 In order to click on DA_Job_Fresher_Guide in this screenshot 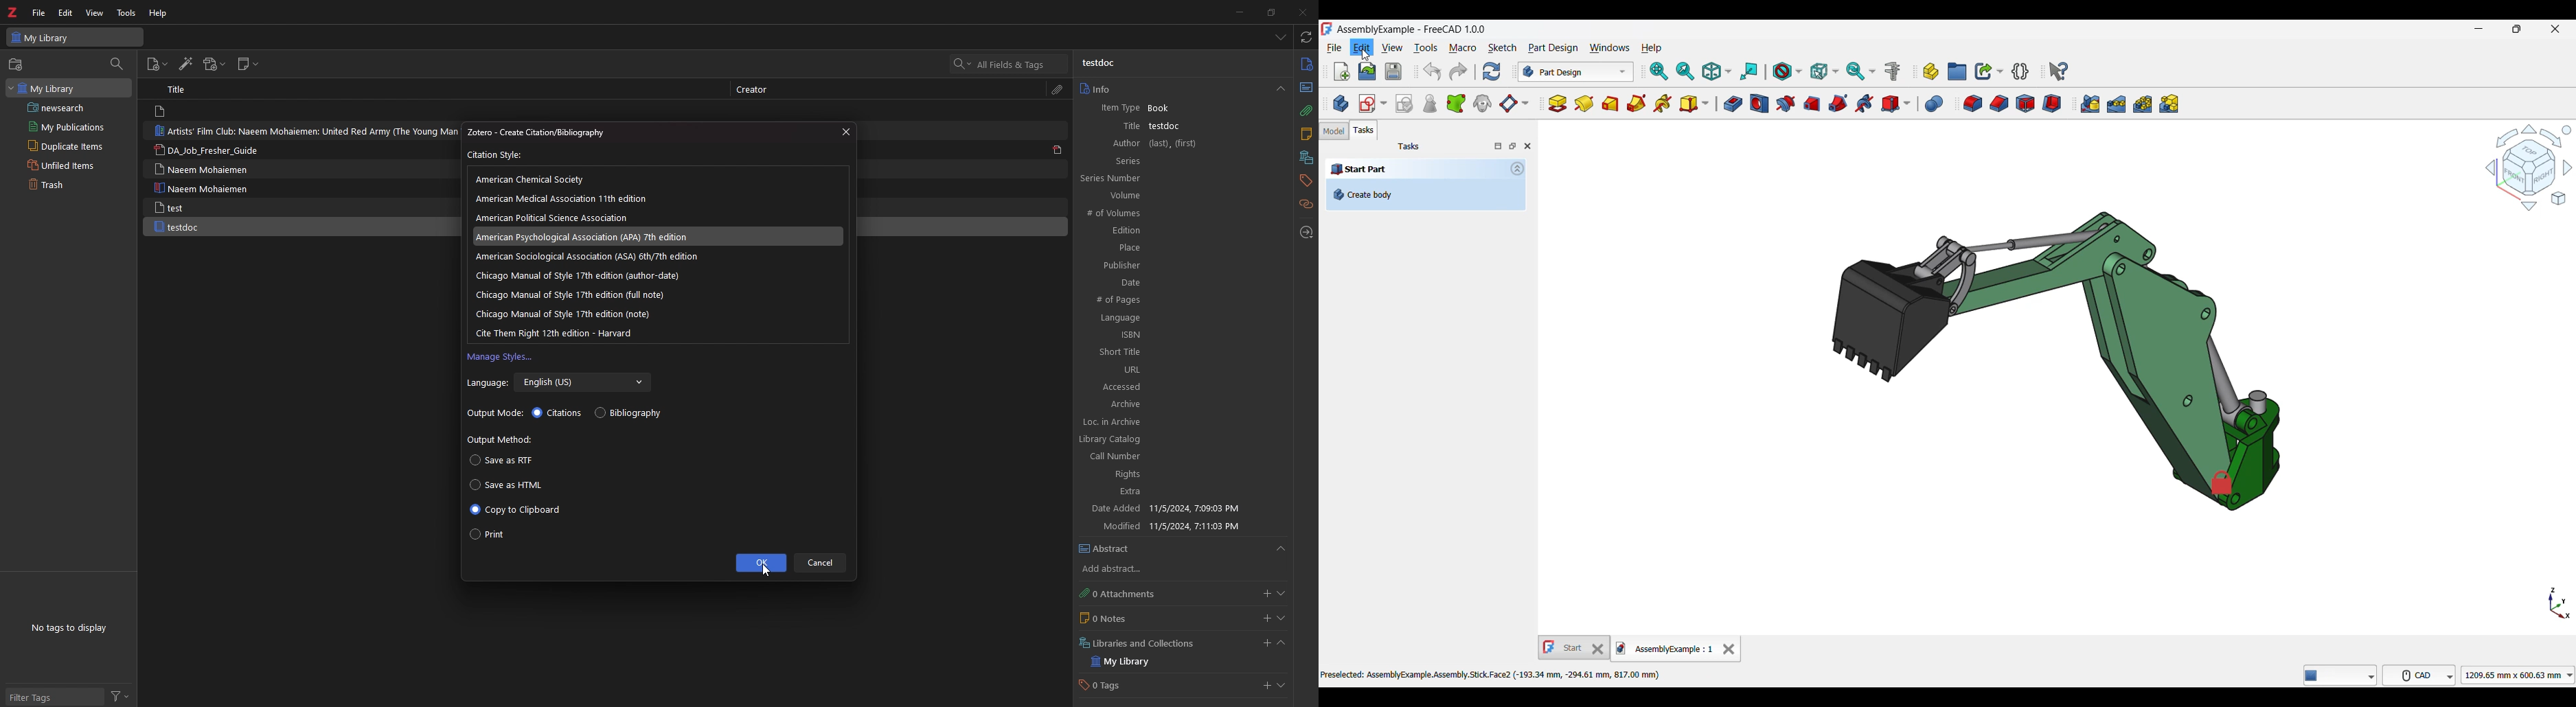, I will do `click(213, 151)`.